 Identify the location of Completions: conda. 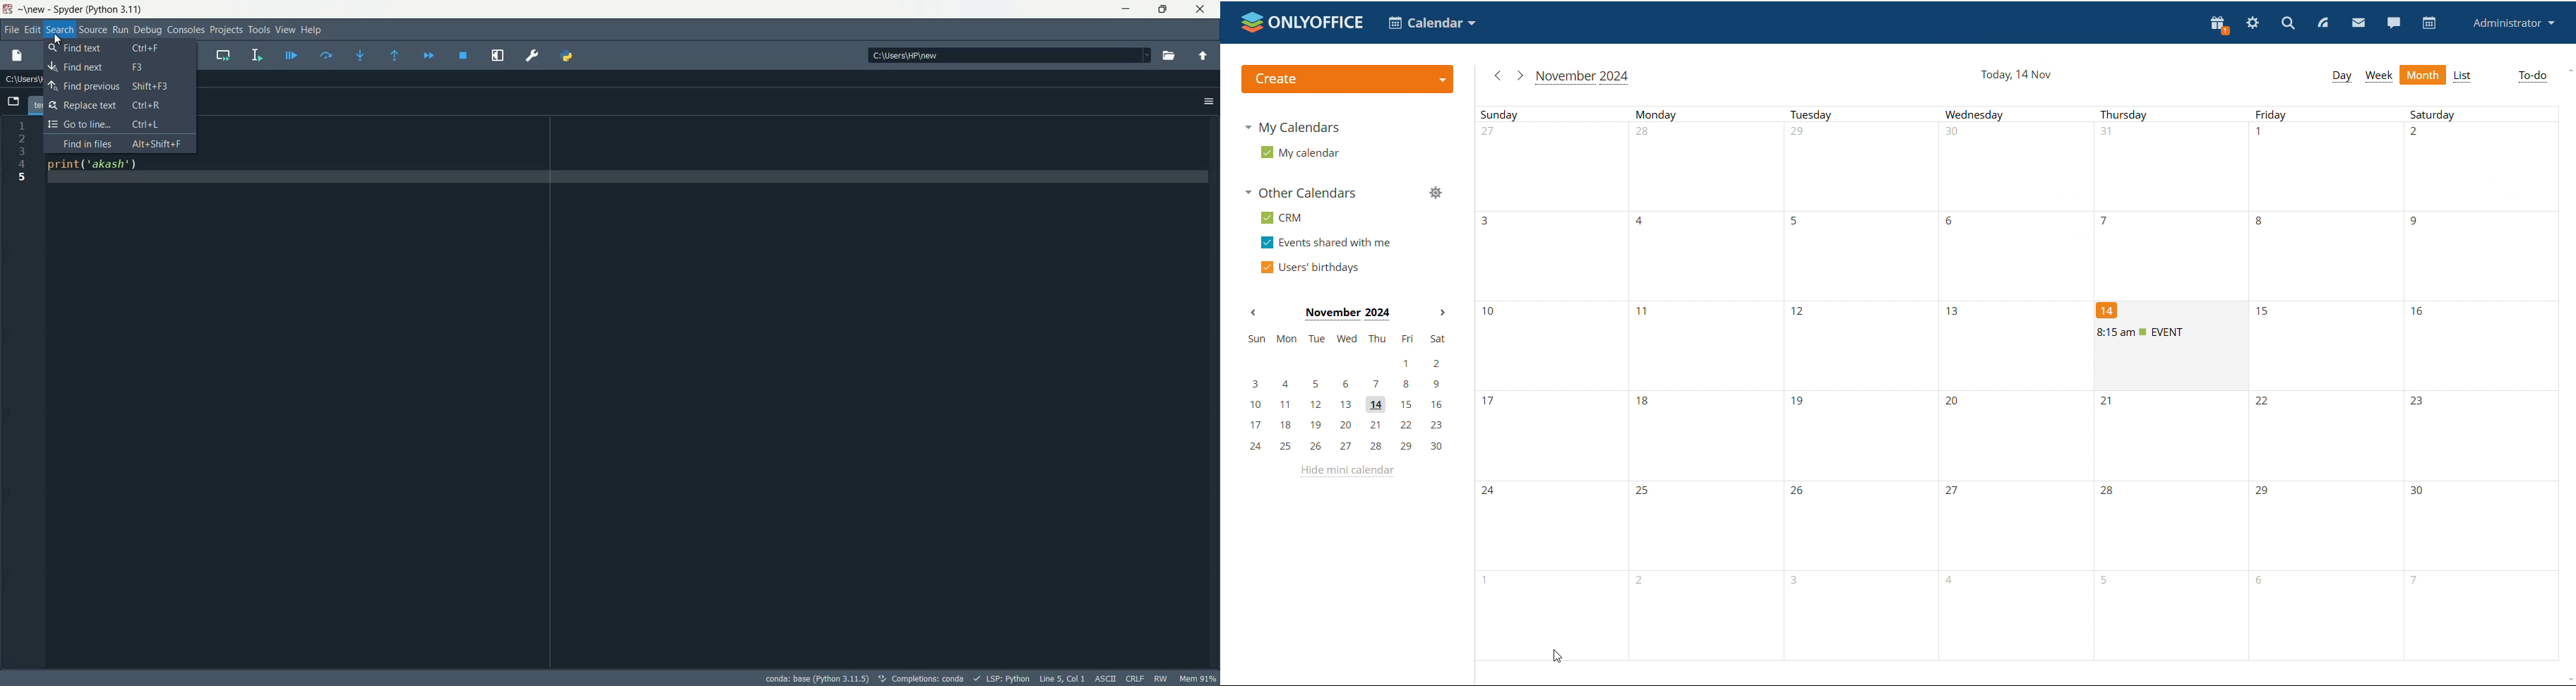
(925, 679).